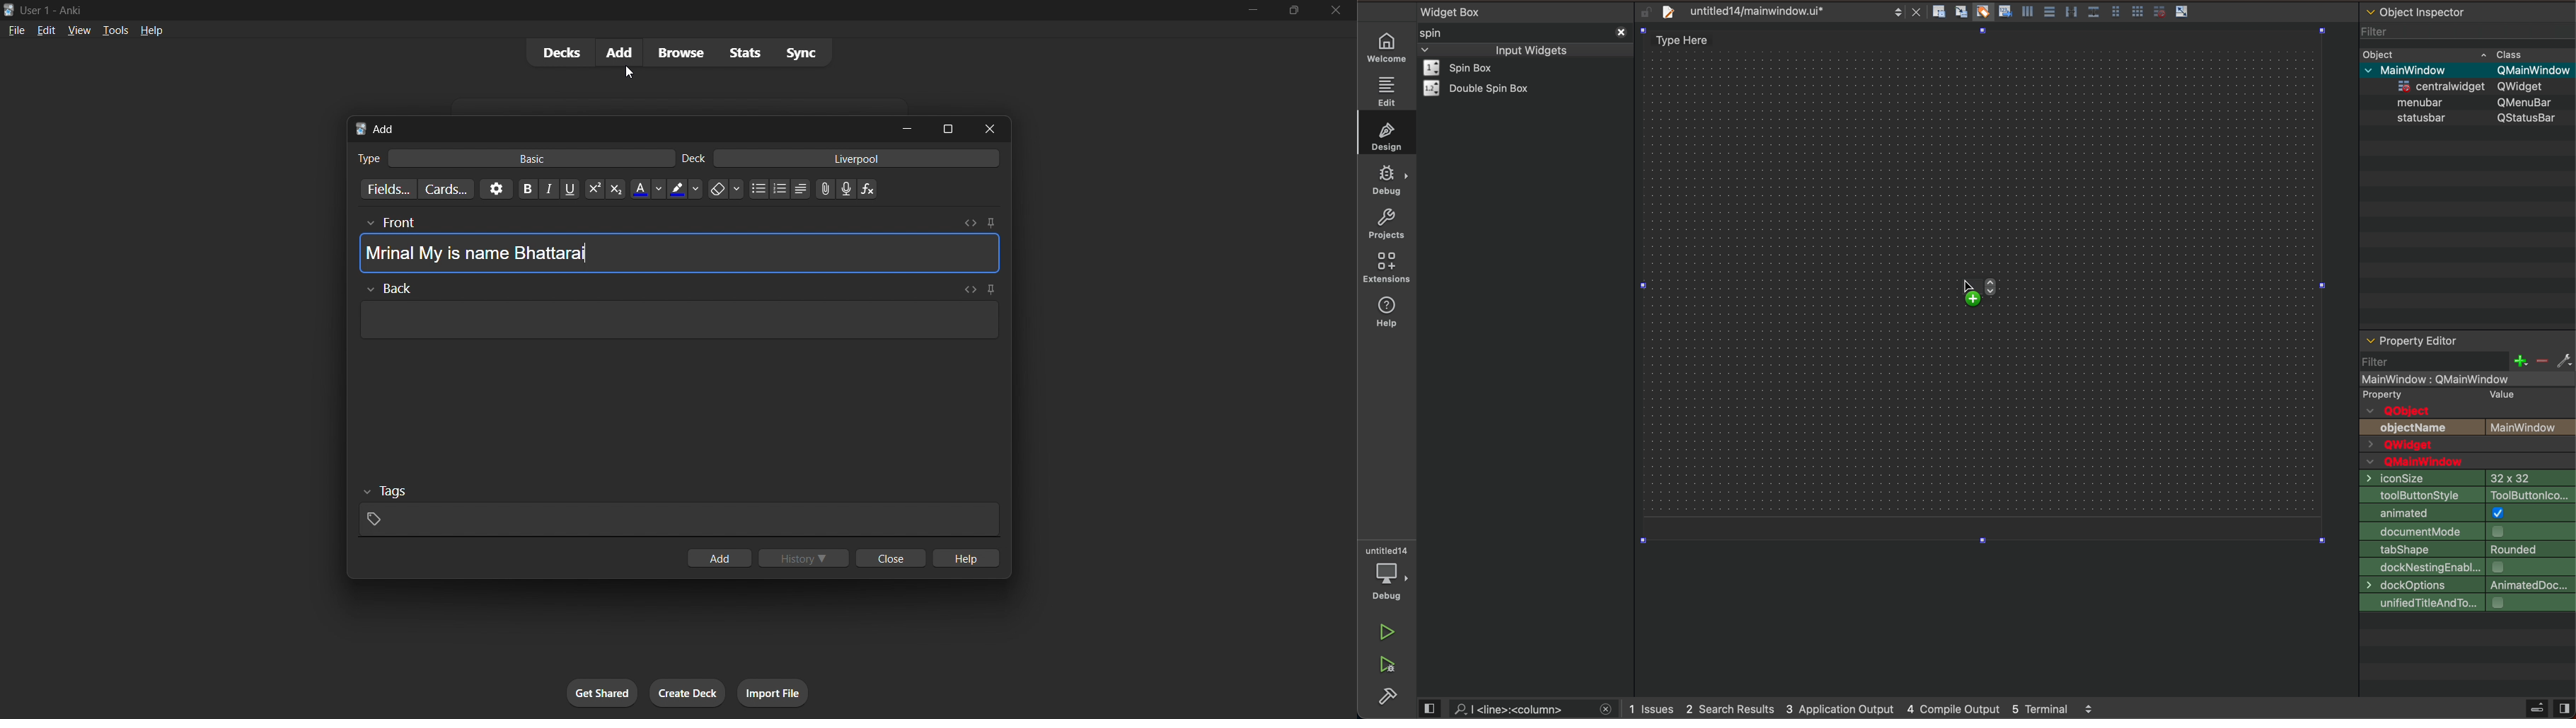 The height and width of the screenshot is (728, 2576). I want to click on close, so click(1337, 12).